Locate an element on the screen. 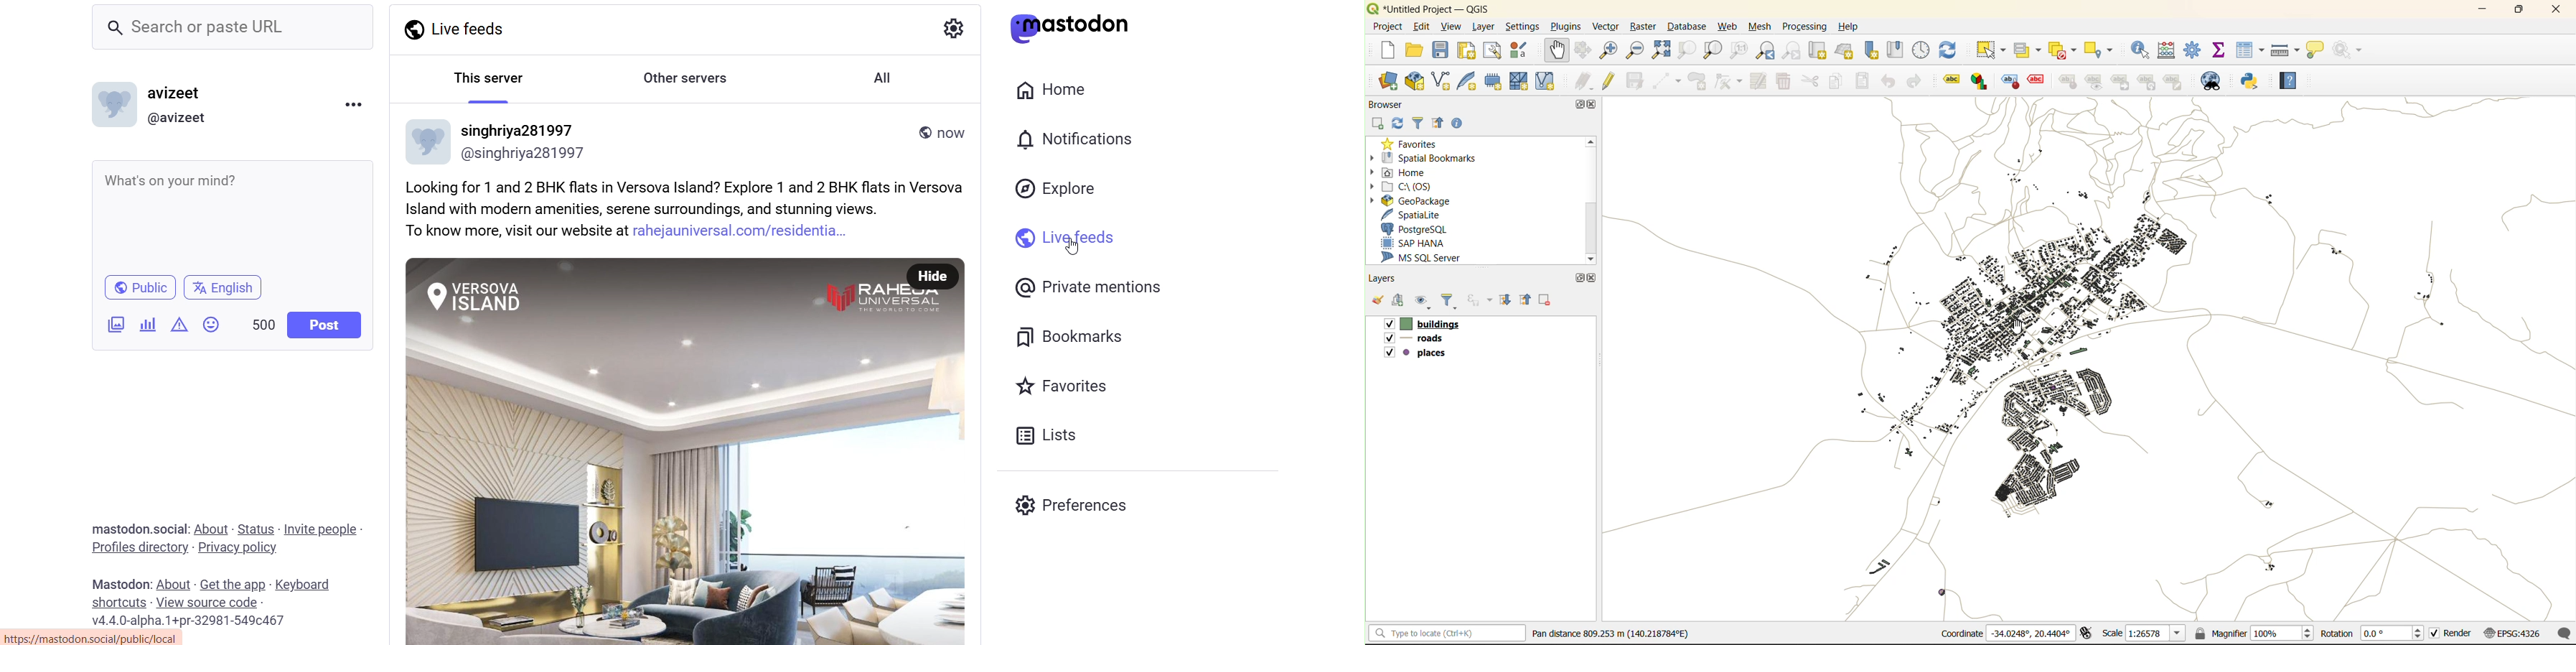  Note label is located at coordinates (2176, 81).